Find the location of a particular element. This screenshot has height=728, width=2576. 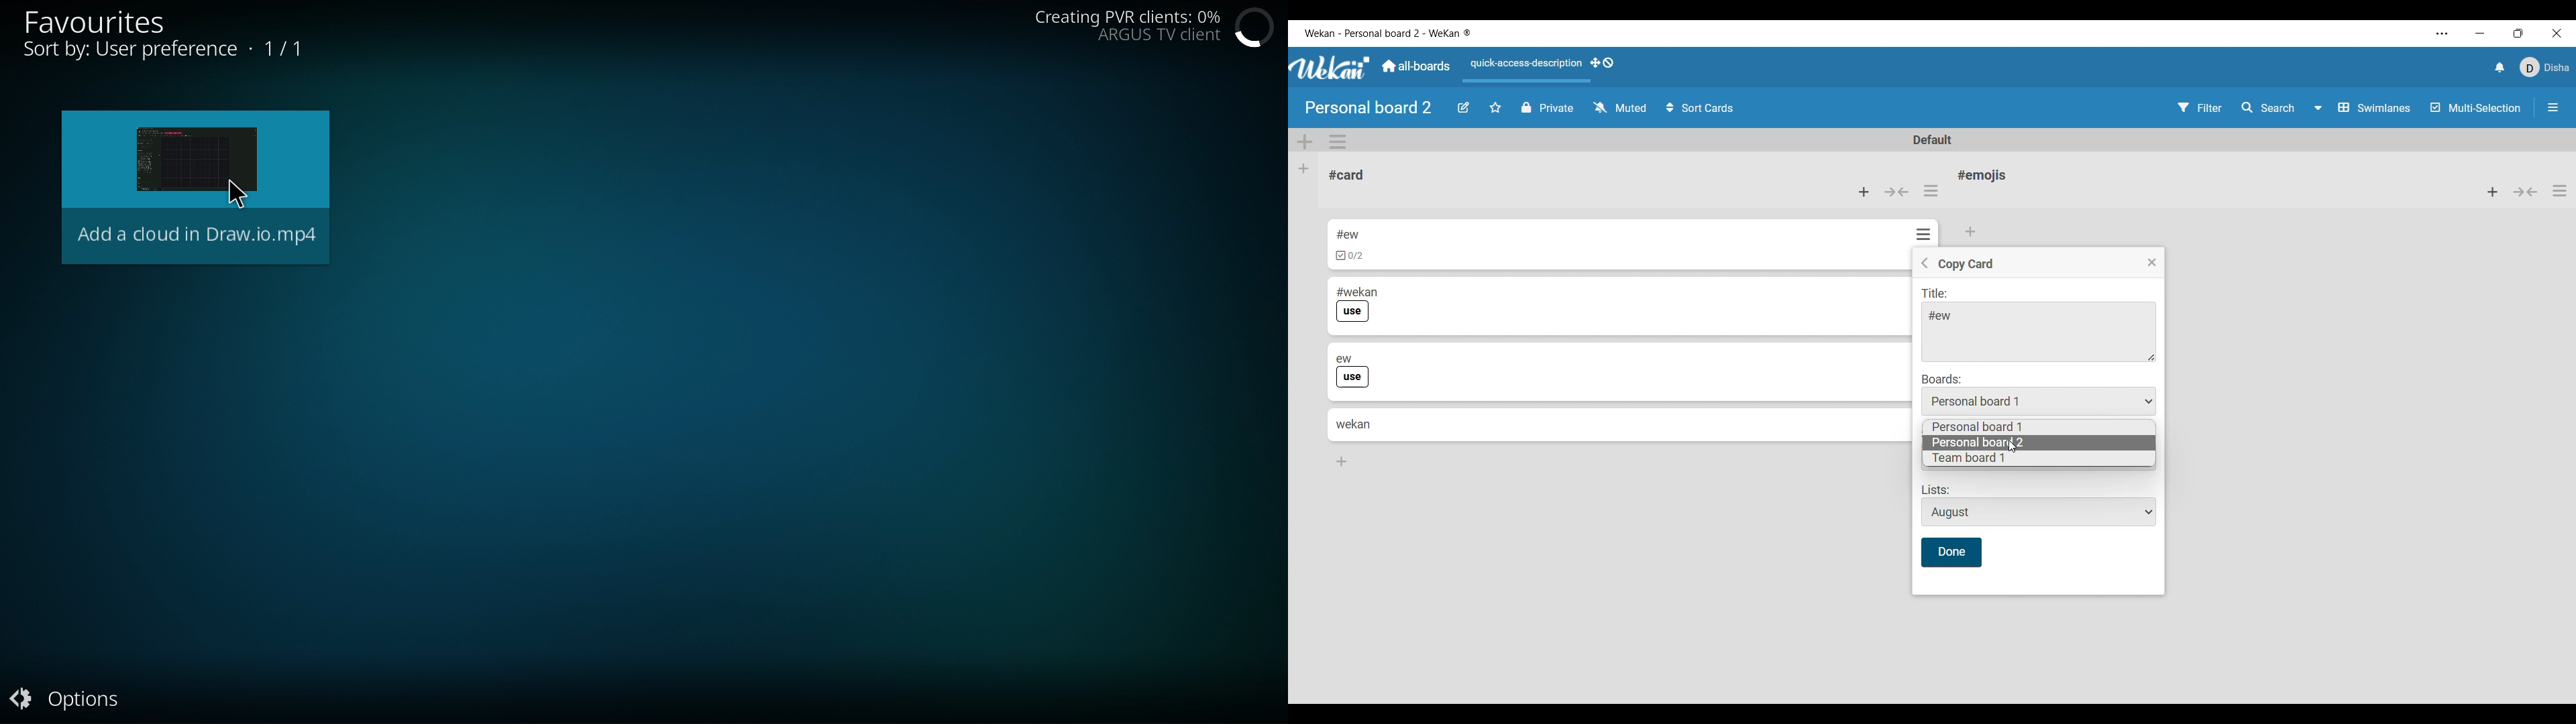

Lists options is located at coordinates (2039, 514).